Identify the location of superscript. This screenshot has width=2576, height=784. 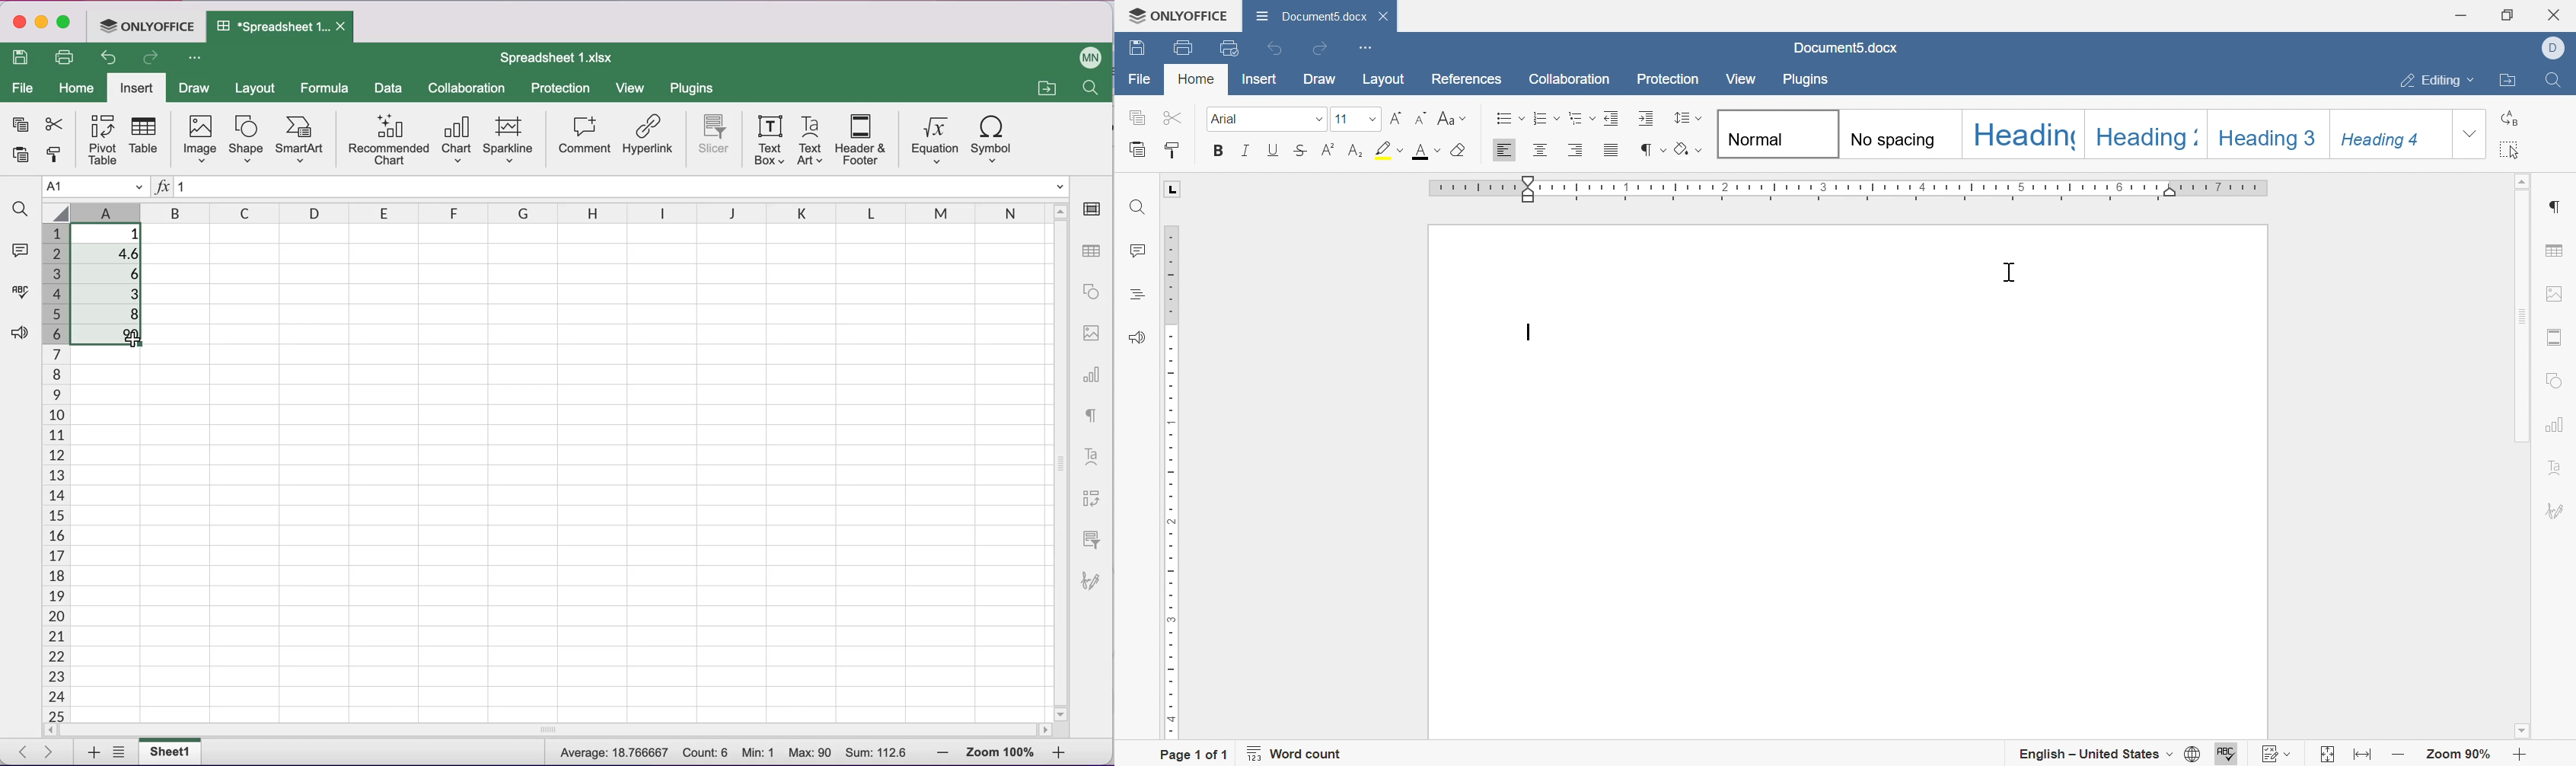
(1327, 152).